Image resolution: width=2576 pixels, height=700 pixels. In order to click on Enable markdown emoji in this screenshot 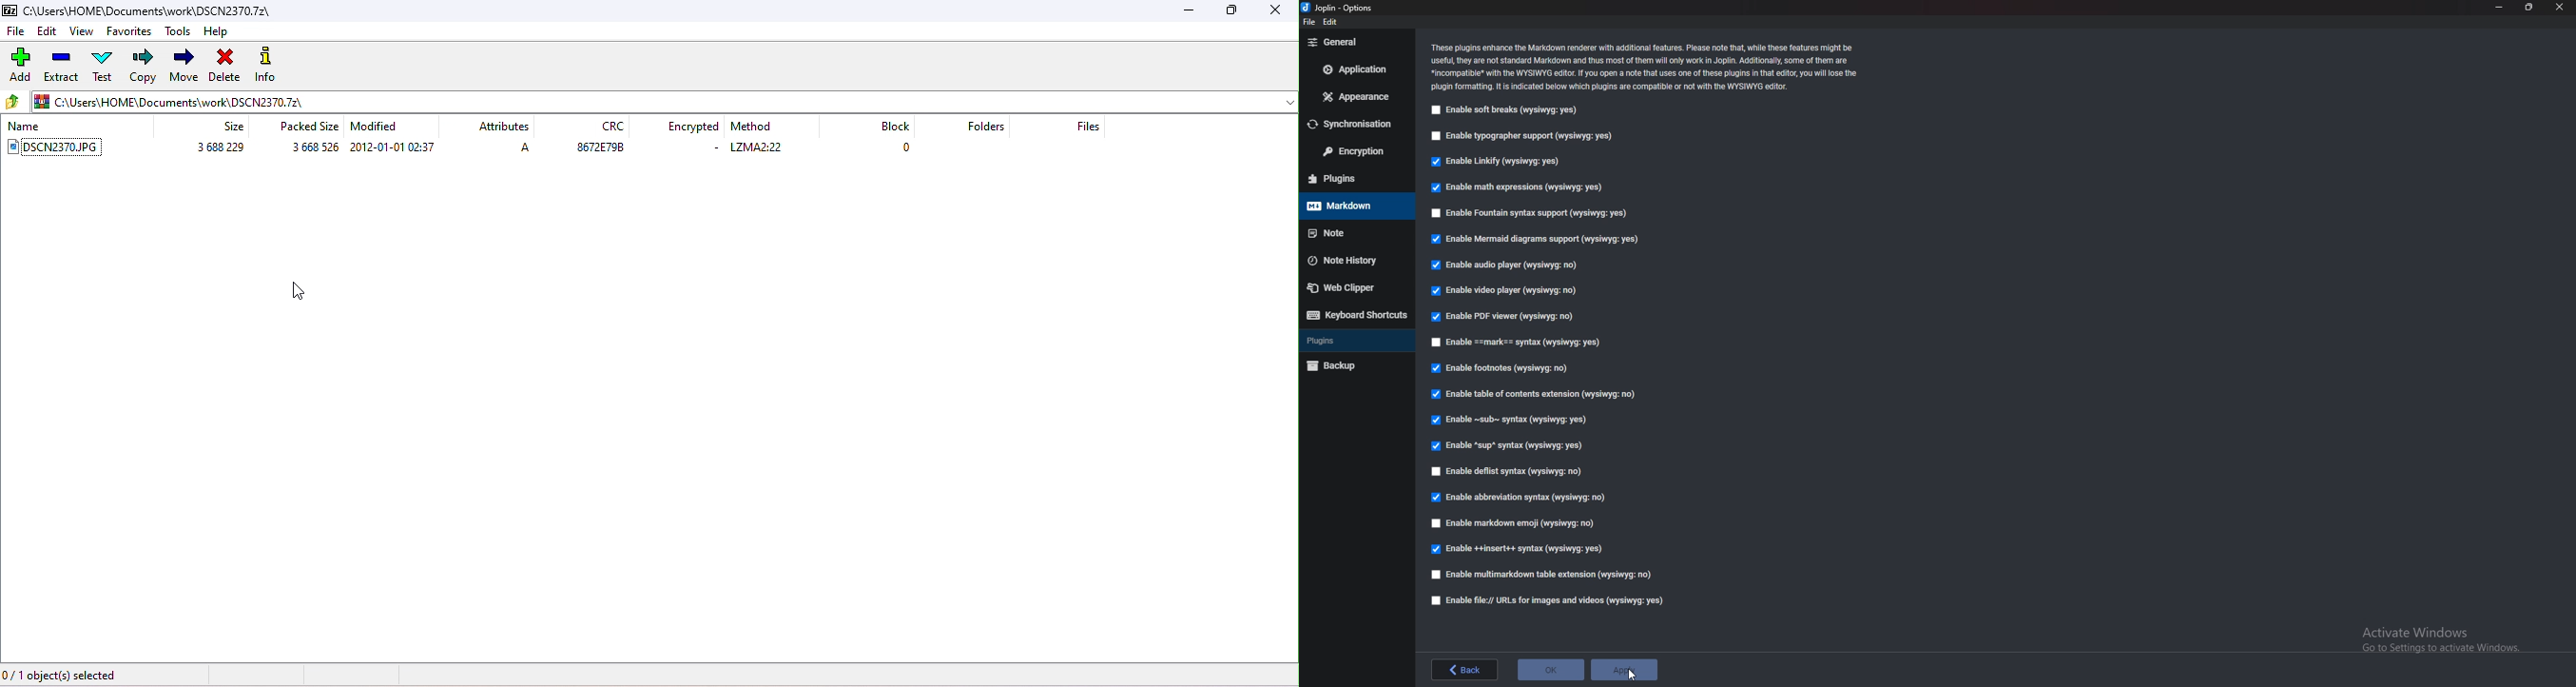, I will do `click(1516, 525)`.